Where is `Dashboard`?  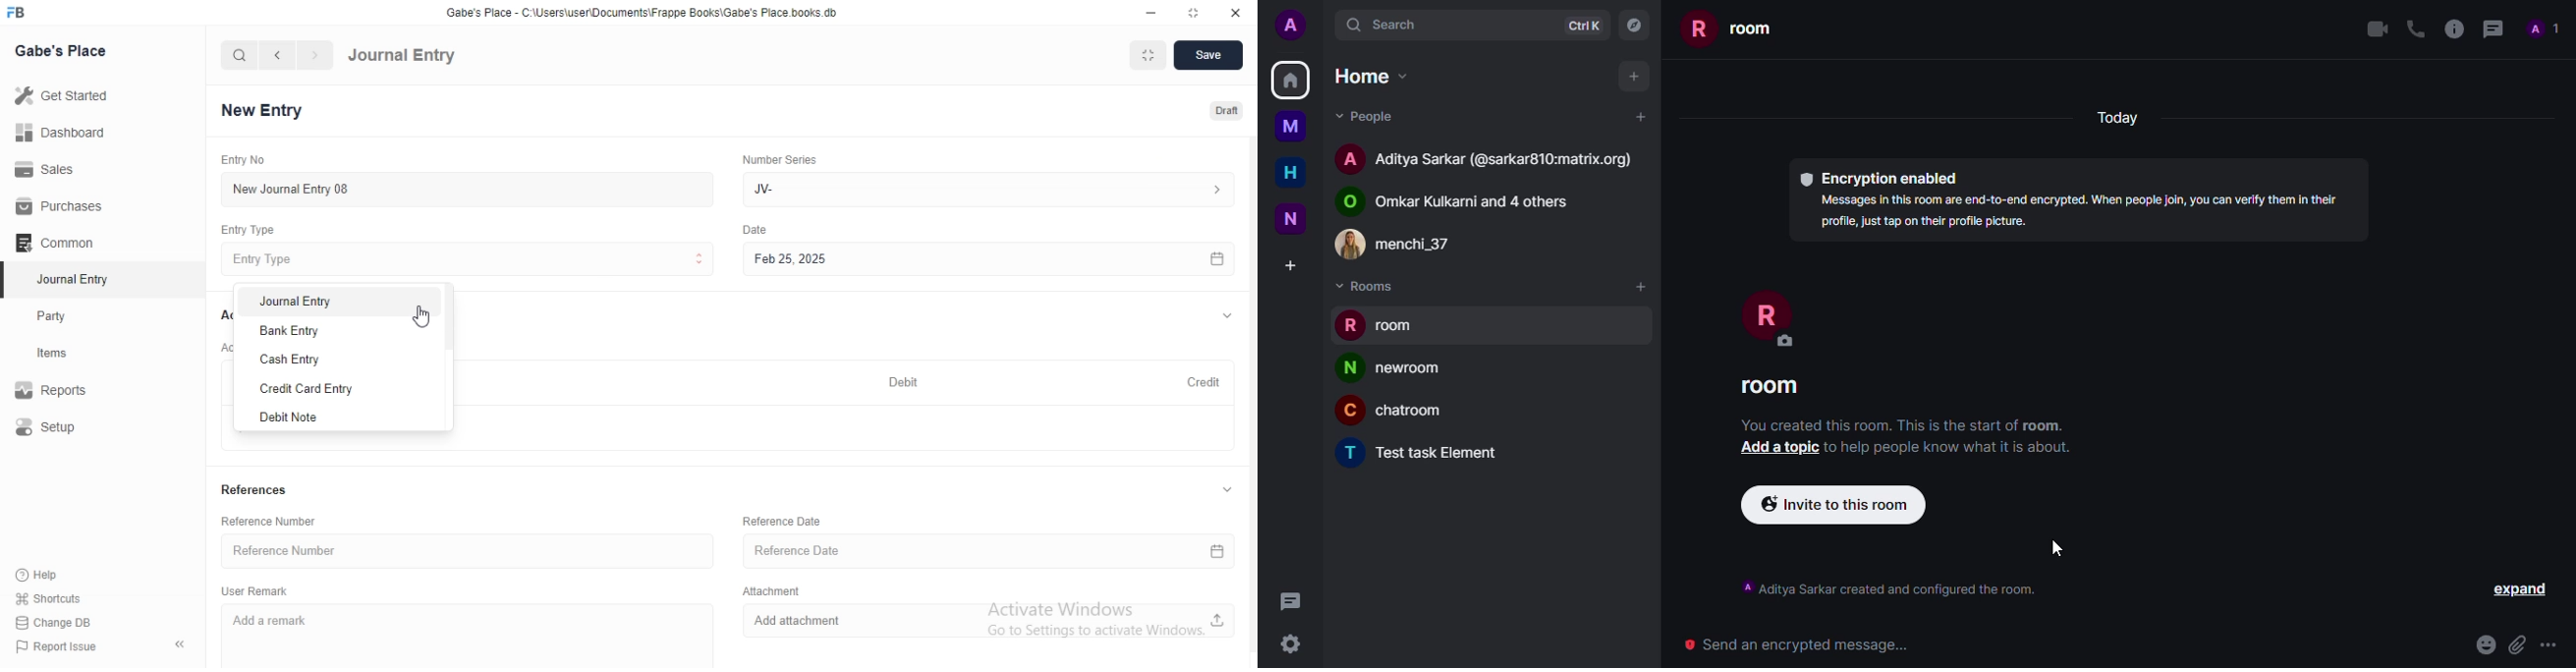 Dashboard is located at coordinates (60, 136).